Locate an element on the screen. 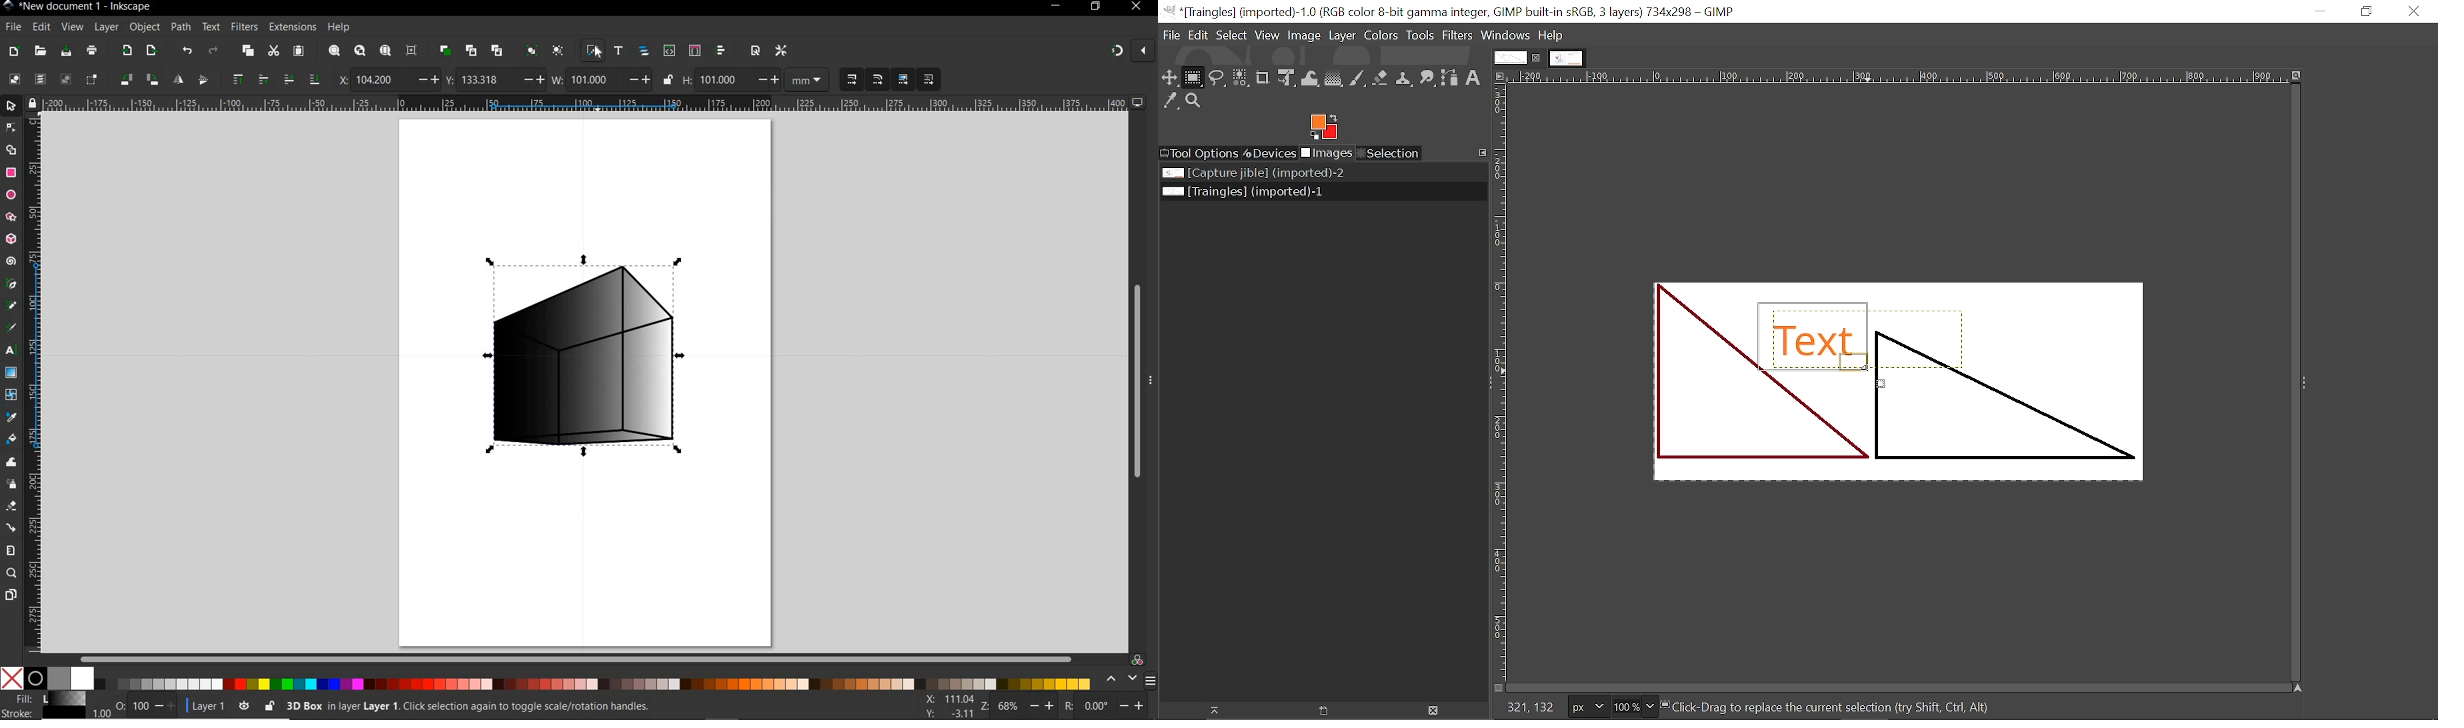 The width and height of the screenshot is (2464, 728). LOCK OR UNLOCK CURRENT LAYER is located at coordinates (270, 707).